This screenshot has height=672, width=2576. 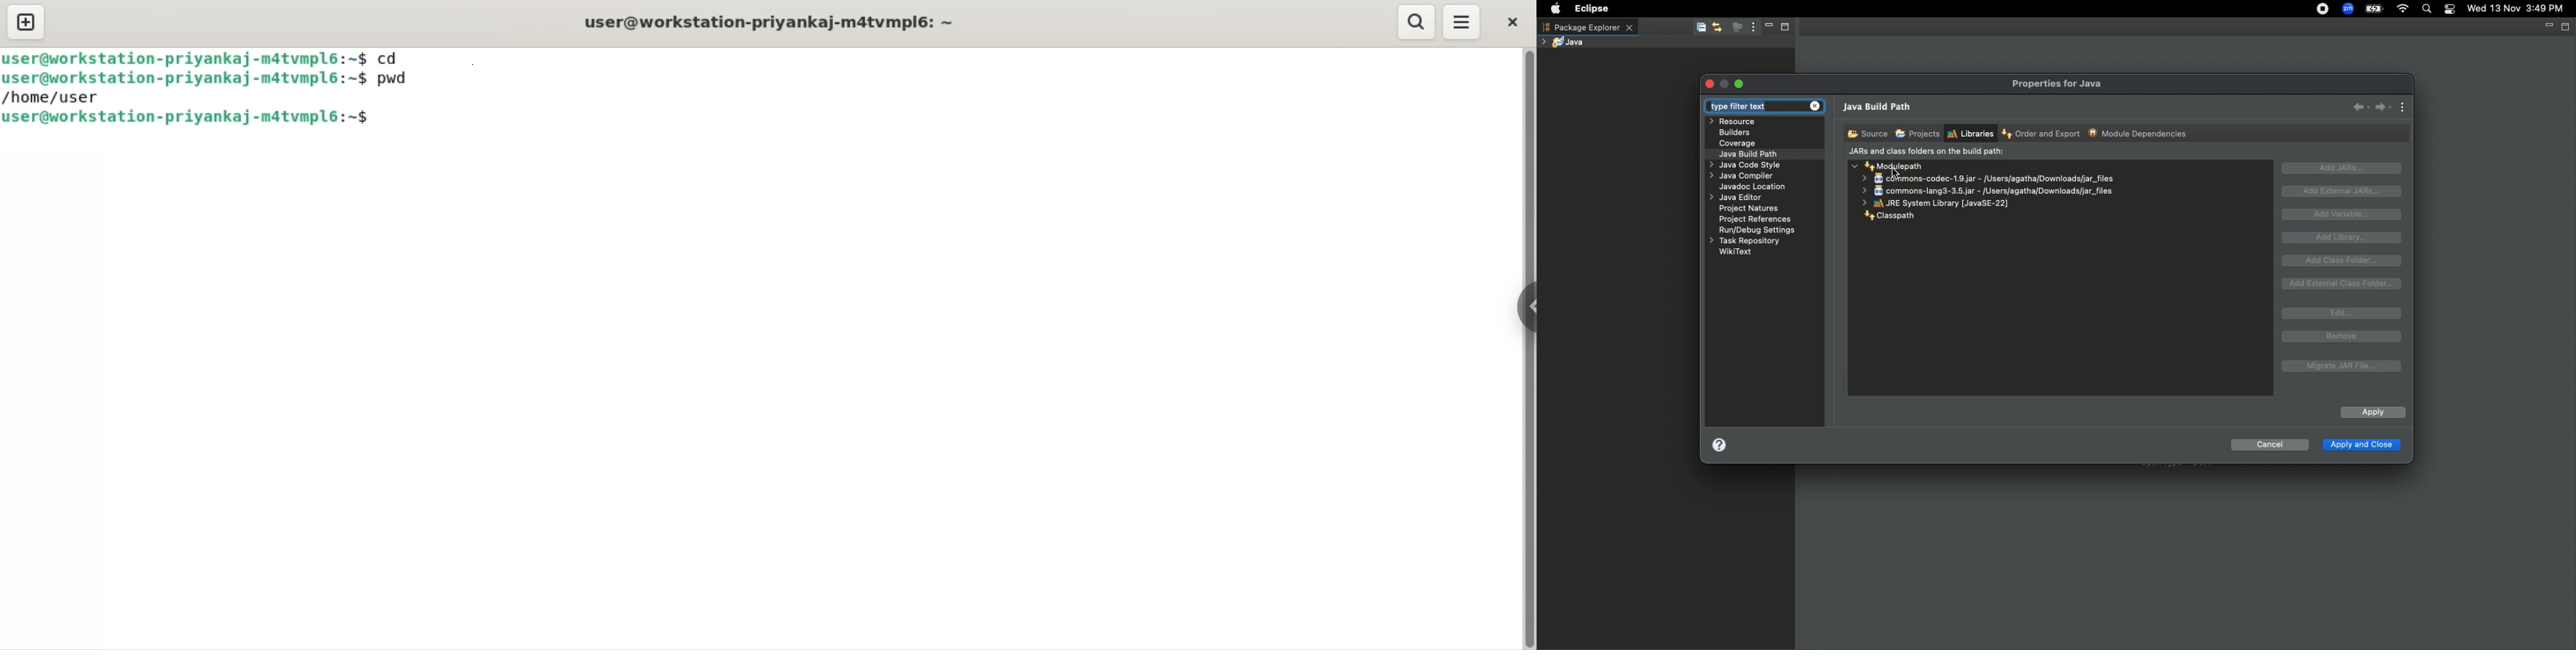 I want to click on user@workstation-priyankaj-m4atvmpl6:~, so click(x=775, y=22).